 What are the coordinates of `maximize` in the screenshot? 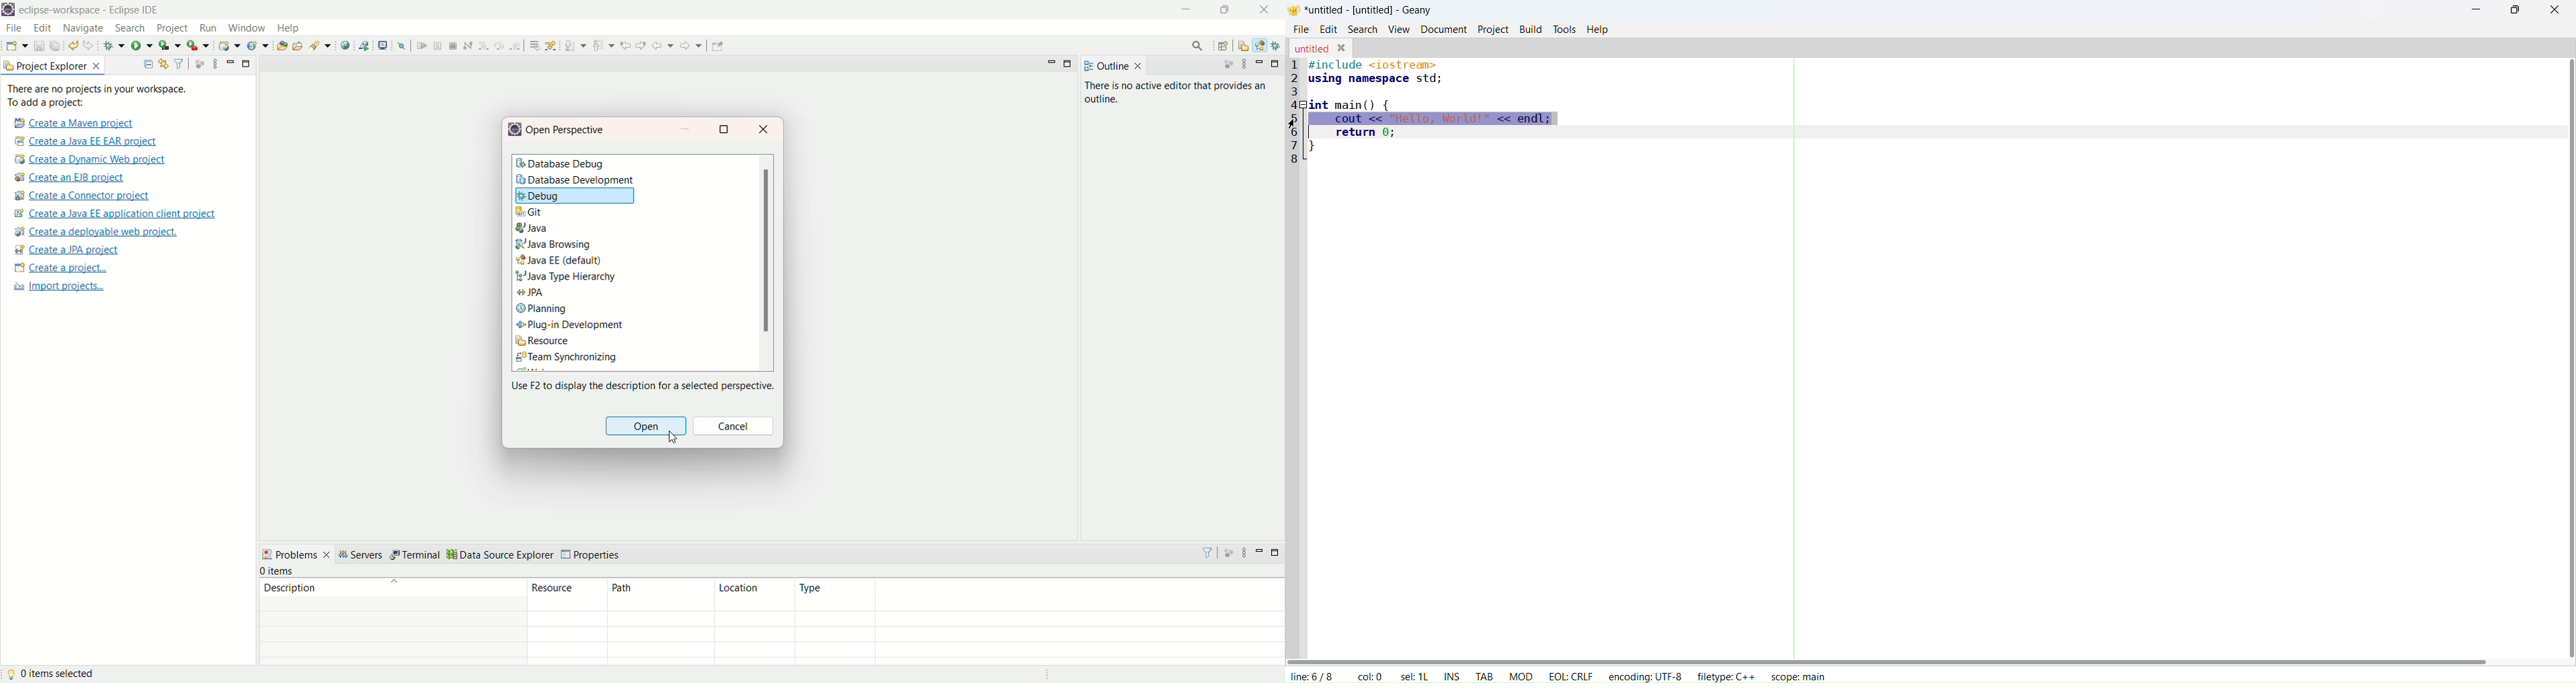 It's located at (1226, 11).